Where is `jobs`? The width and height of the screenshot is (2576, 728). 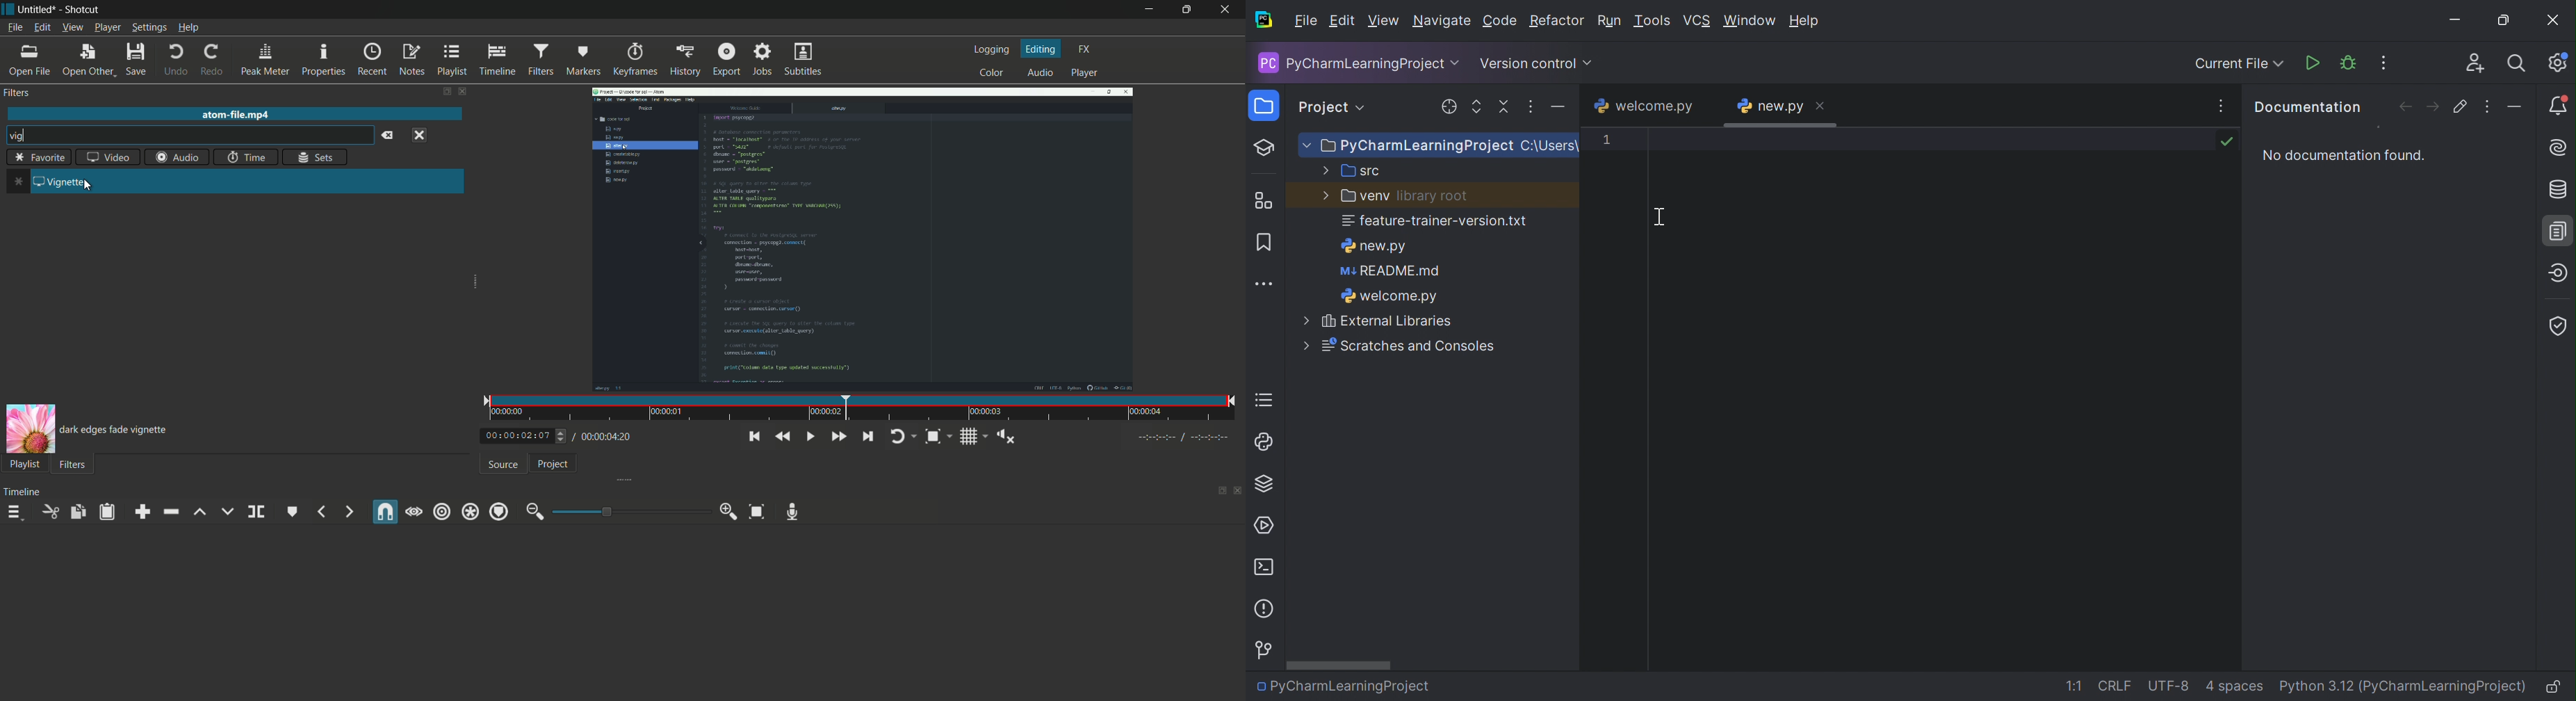
jobs is located at coordinates (764, 59).